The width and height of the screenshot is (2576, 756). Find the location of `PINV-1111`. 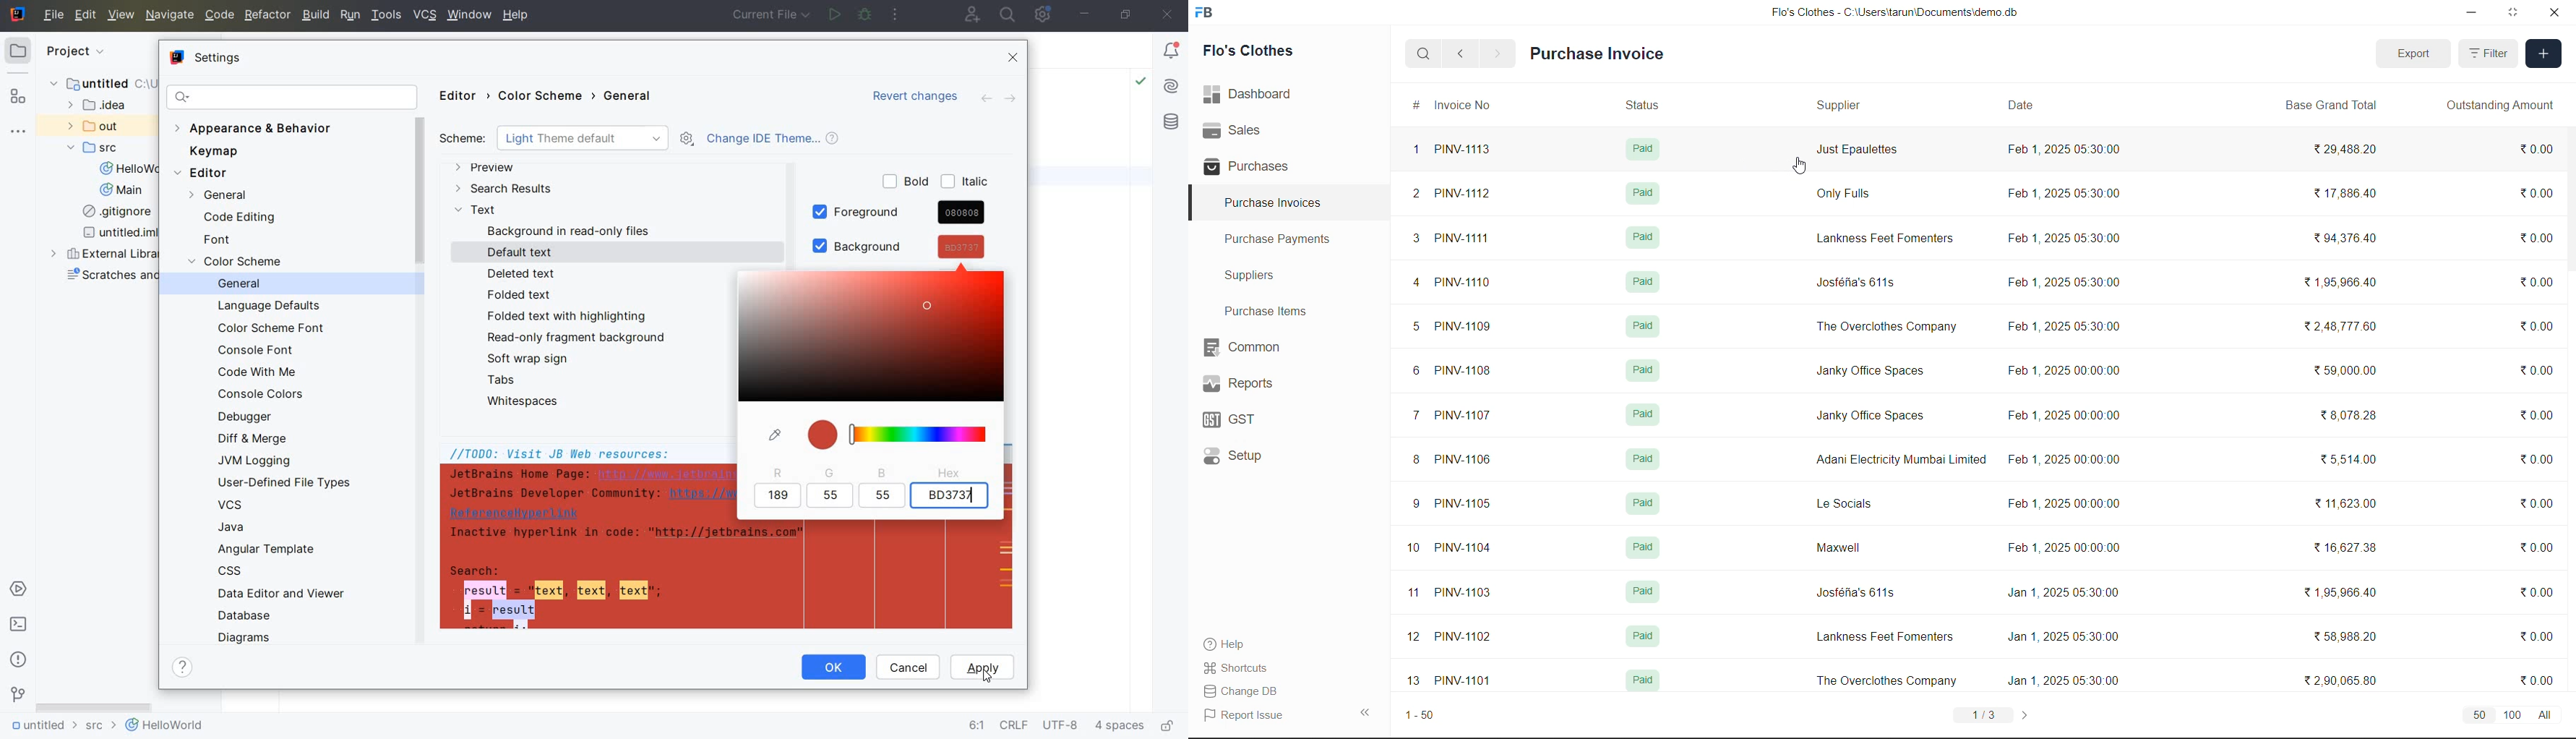

PINV-1111 is located at coordinates (1470, 237).